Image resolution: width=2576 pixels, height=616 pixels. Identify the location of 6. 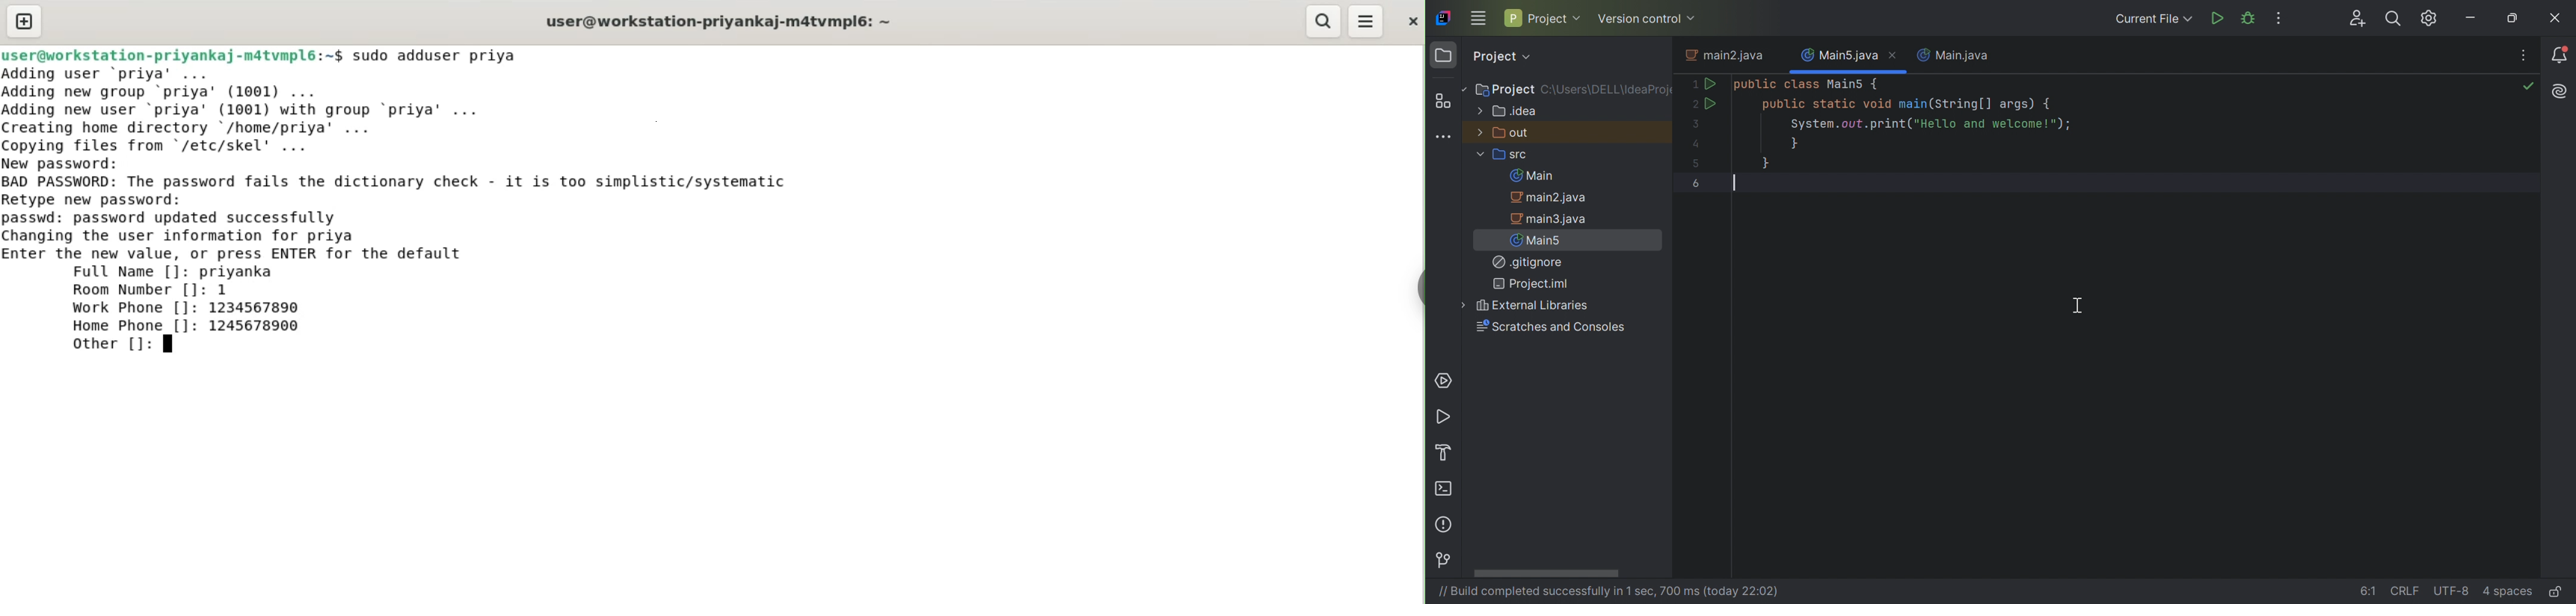
(1697, 183).